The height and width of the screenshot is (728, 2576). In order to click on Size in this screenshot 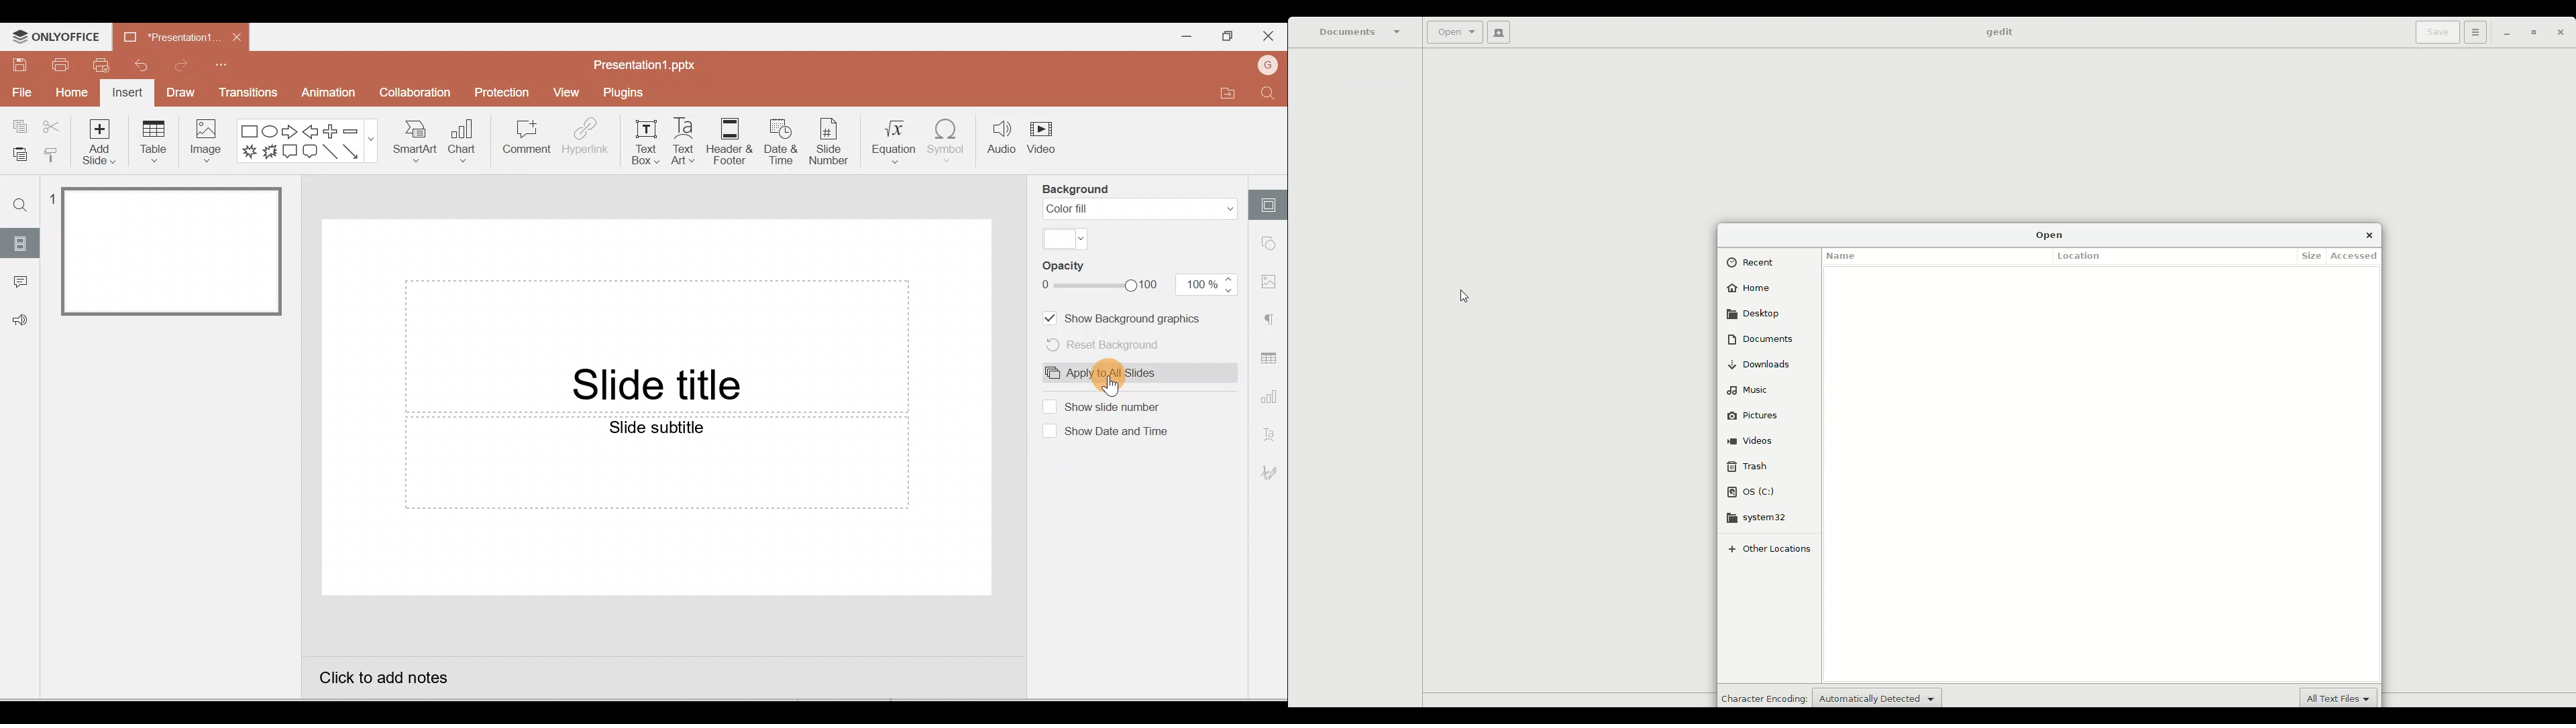, I will do `click(2302, 255)`.